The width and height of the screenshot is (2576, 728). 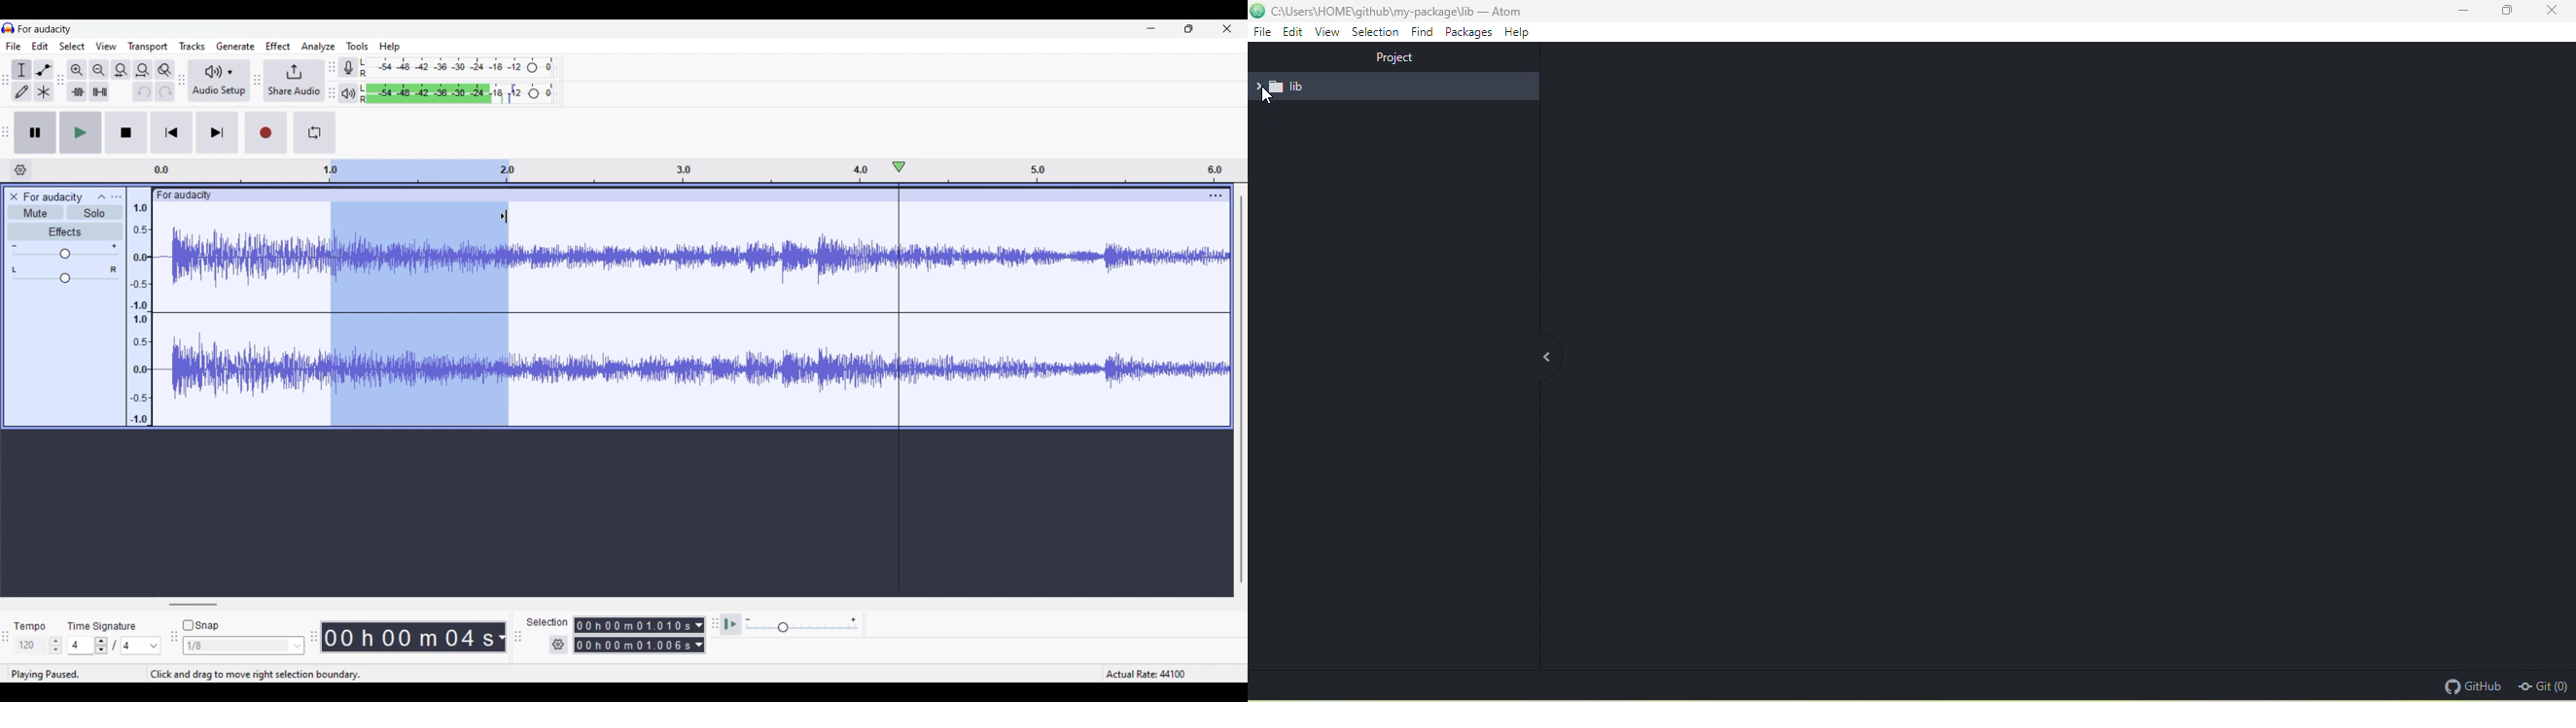 What do you see at coordinates (1517, 33) in the screenshot?
I see `help` at bounding box center [1517, 33].